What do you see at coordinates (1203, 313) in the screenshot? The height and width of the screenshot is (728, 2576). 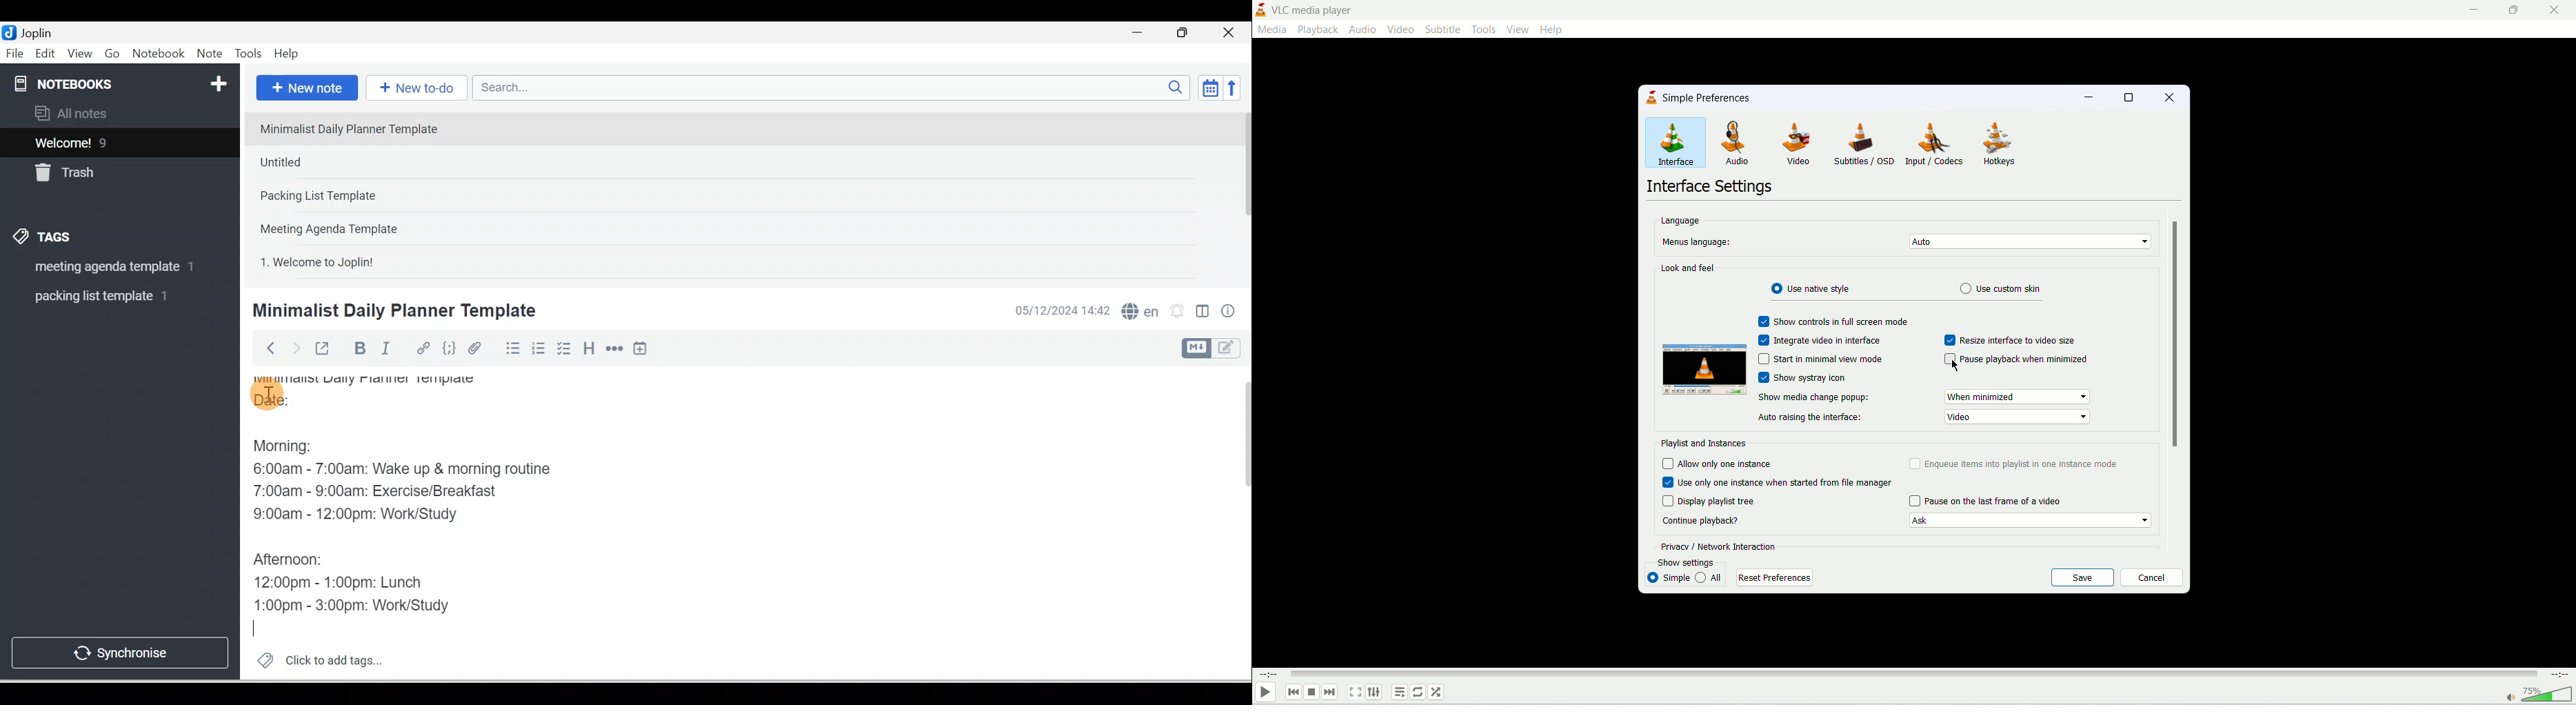 I see `Toggle editors` at bounding box center [1203, 313].